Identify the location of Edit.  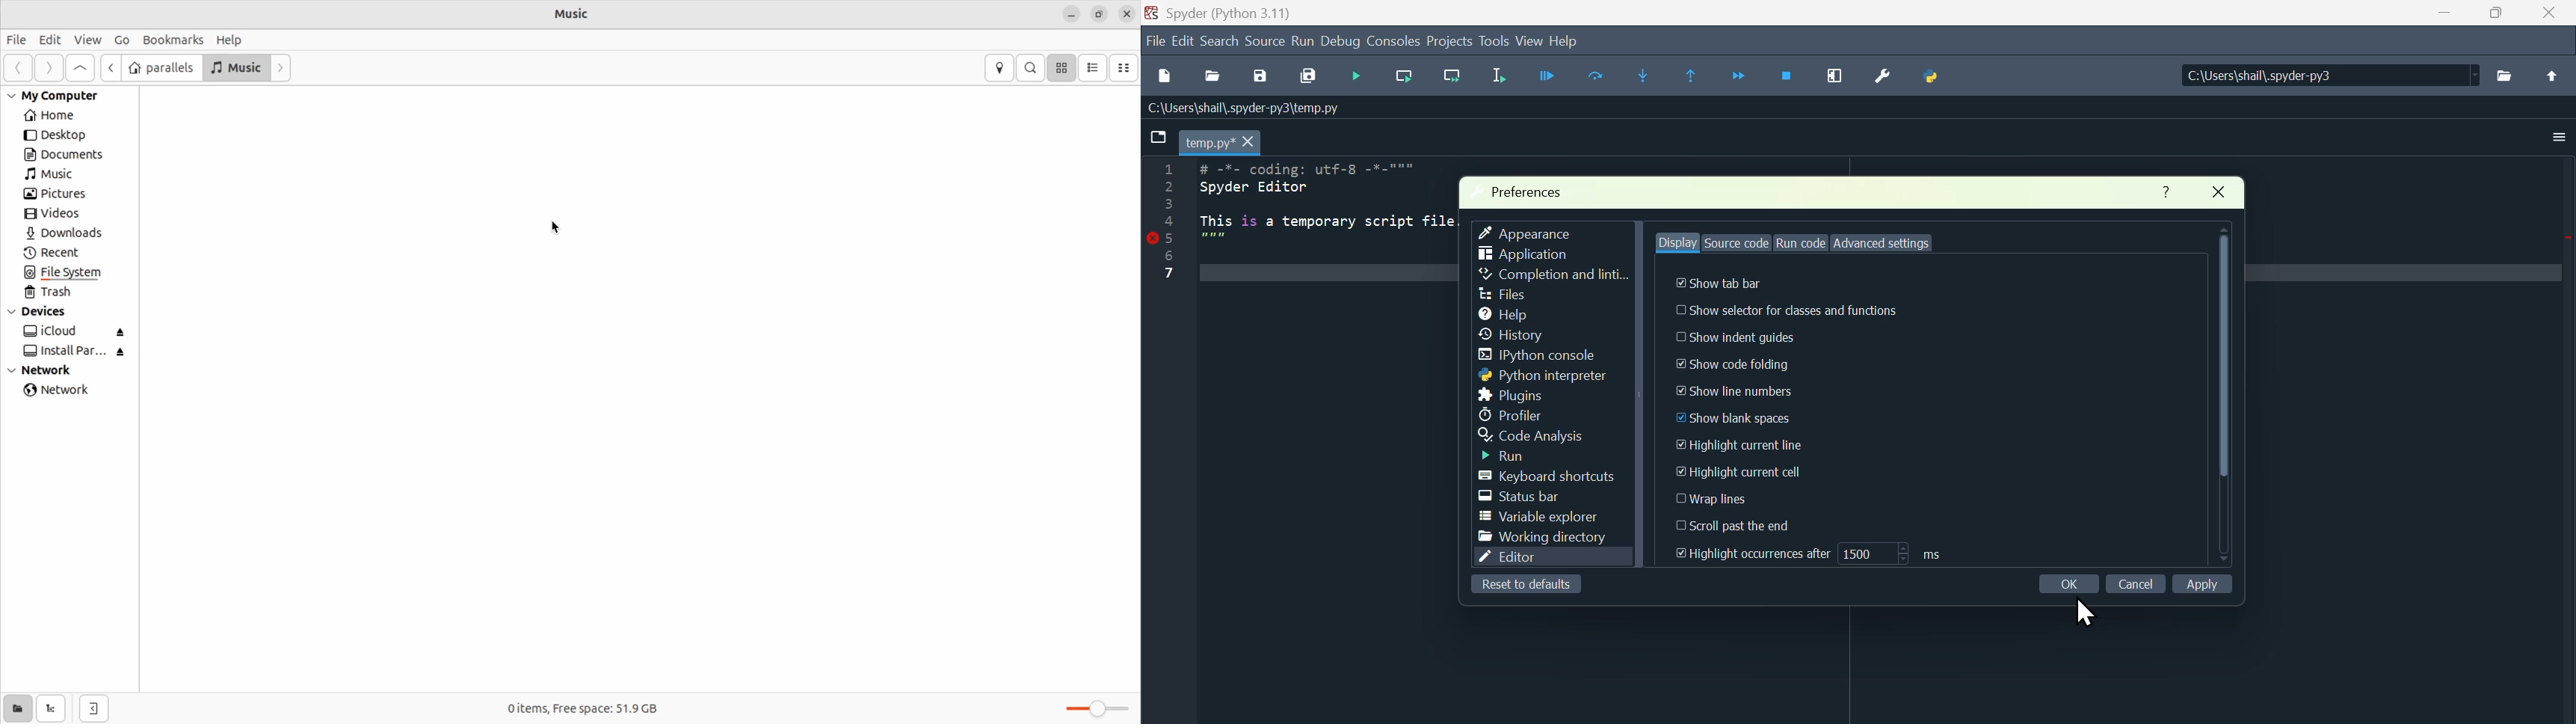
(1185, 41).